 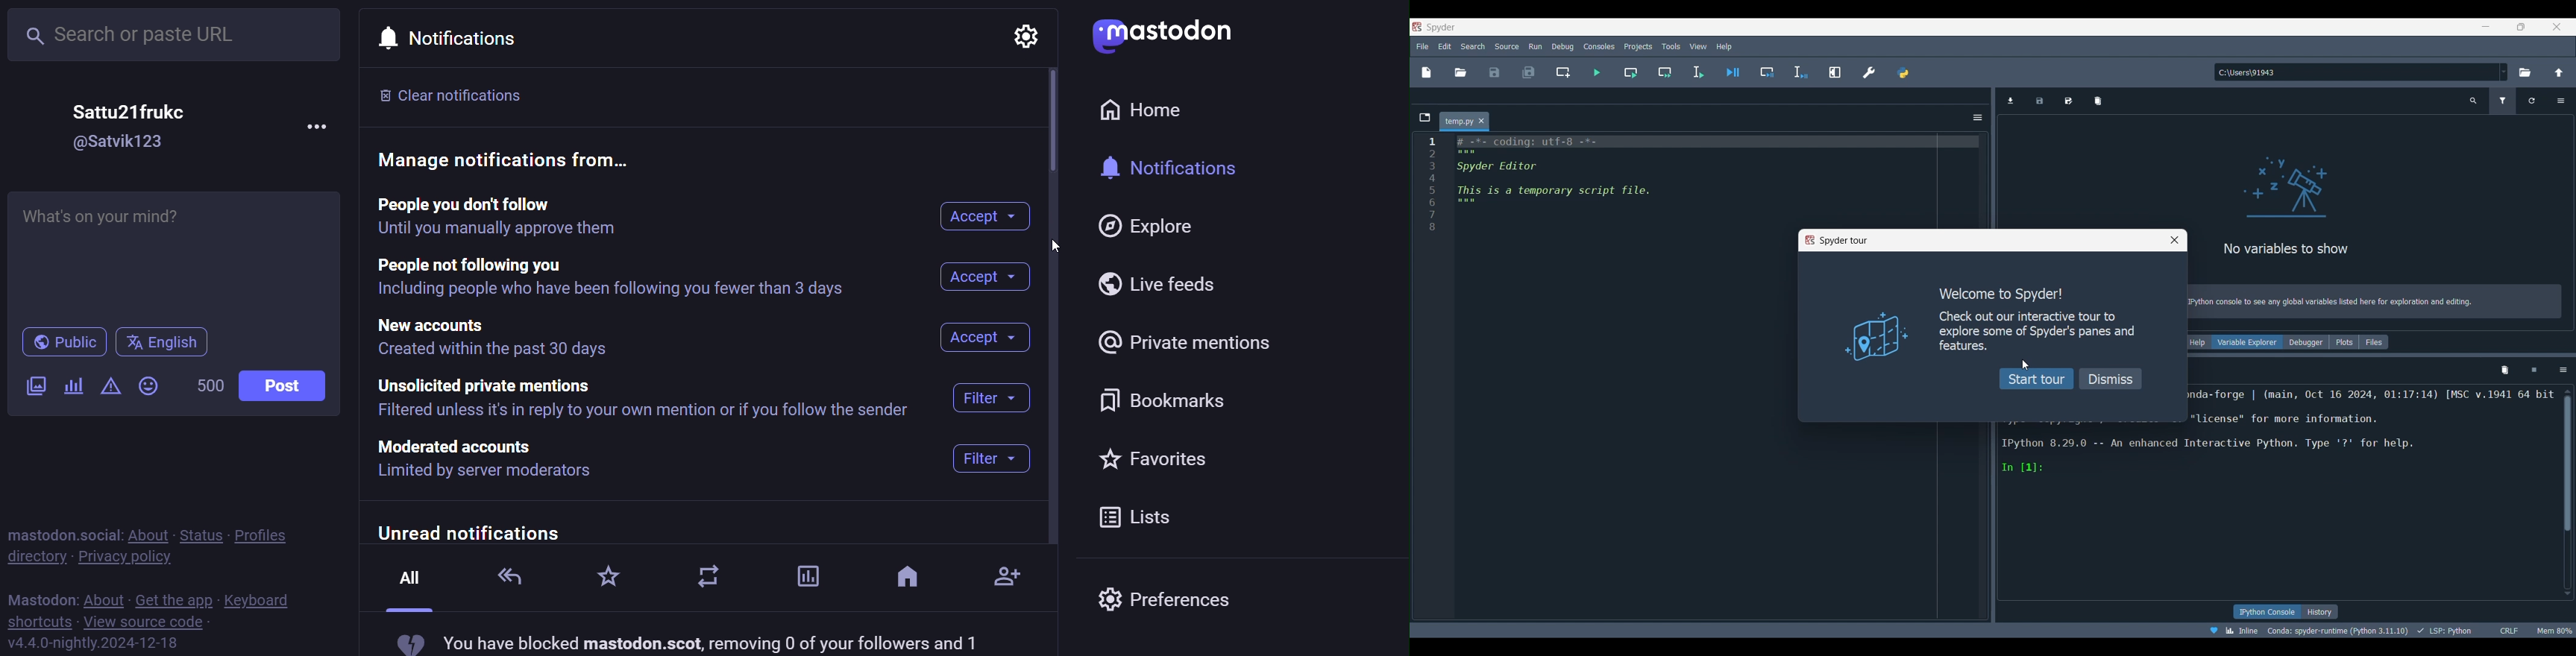 I want to click on about, so click(x=145, y=533).